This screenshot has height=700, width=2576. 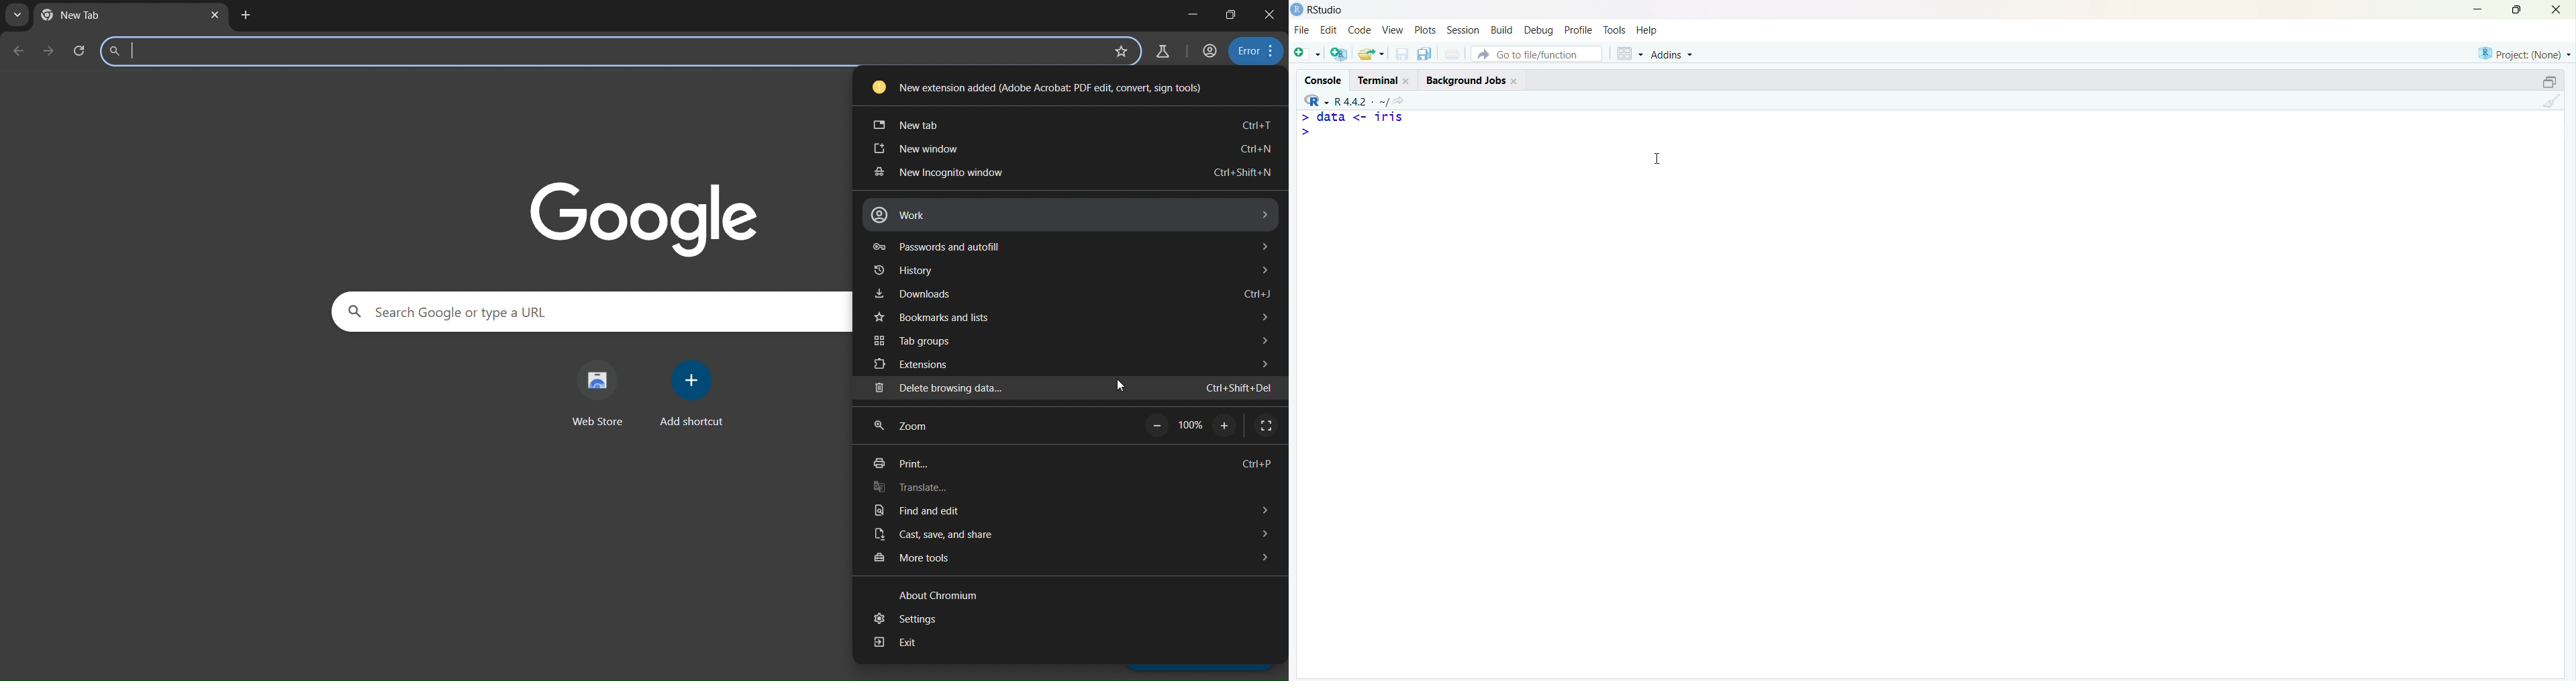 What do you see at coordinates (1072, 273) in the screenshot?
I see `history` at bounding box center [1072, 273].